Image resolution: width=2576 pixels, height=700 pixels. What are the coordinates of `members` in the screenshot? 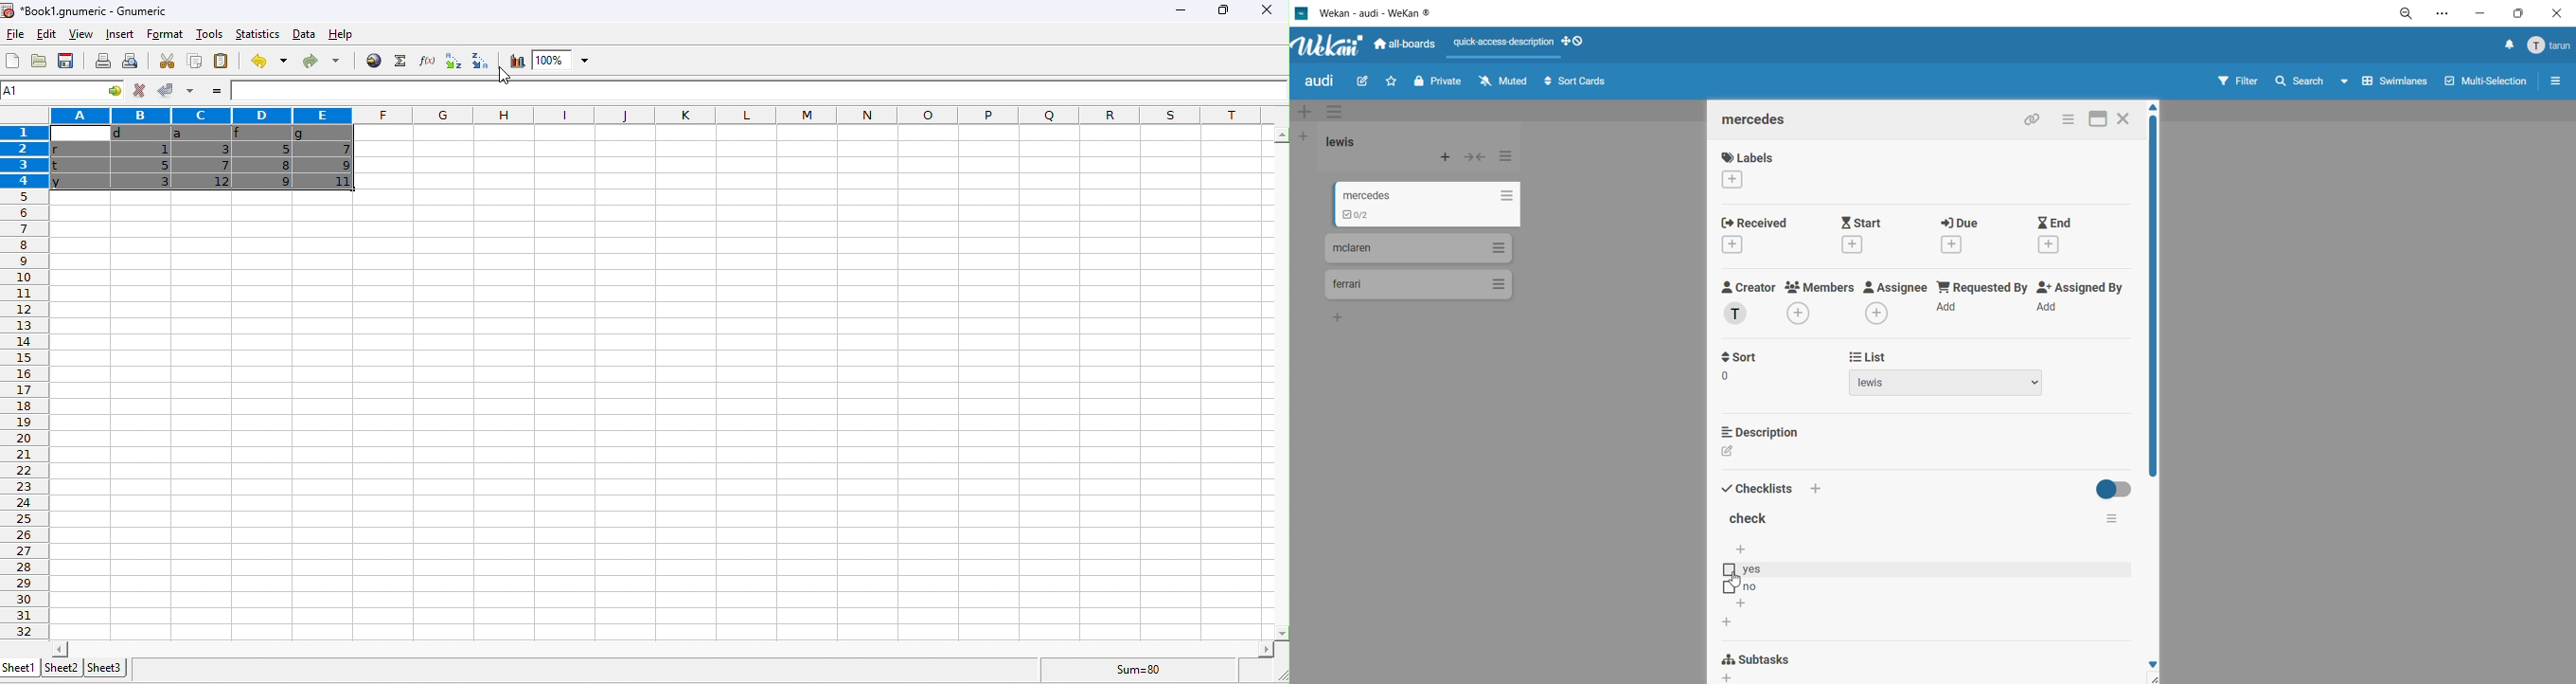 It's located at (1819, 304).